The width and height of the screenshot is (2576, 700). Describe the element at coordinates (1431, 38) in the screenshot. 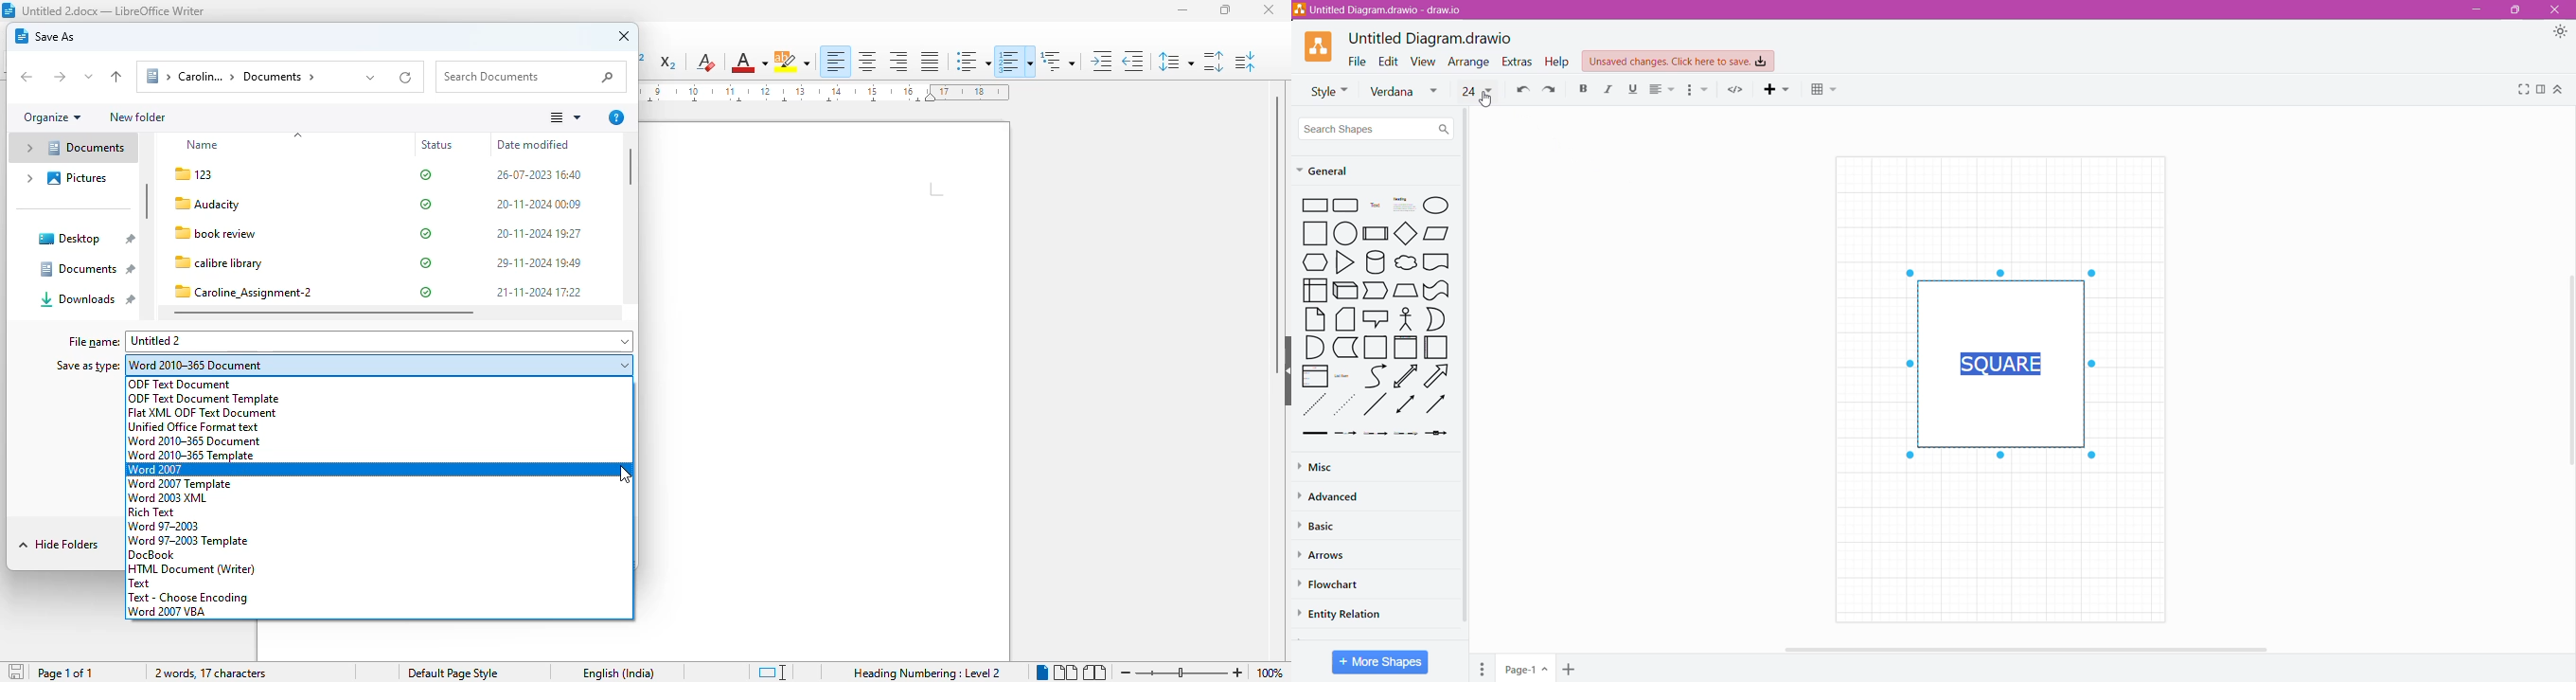

I see `Untitled Diagram.drawio` at that location.